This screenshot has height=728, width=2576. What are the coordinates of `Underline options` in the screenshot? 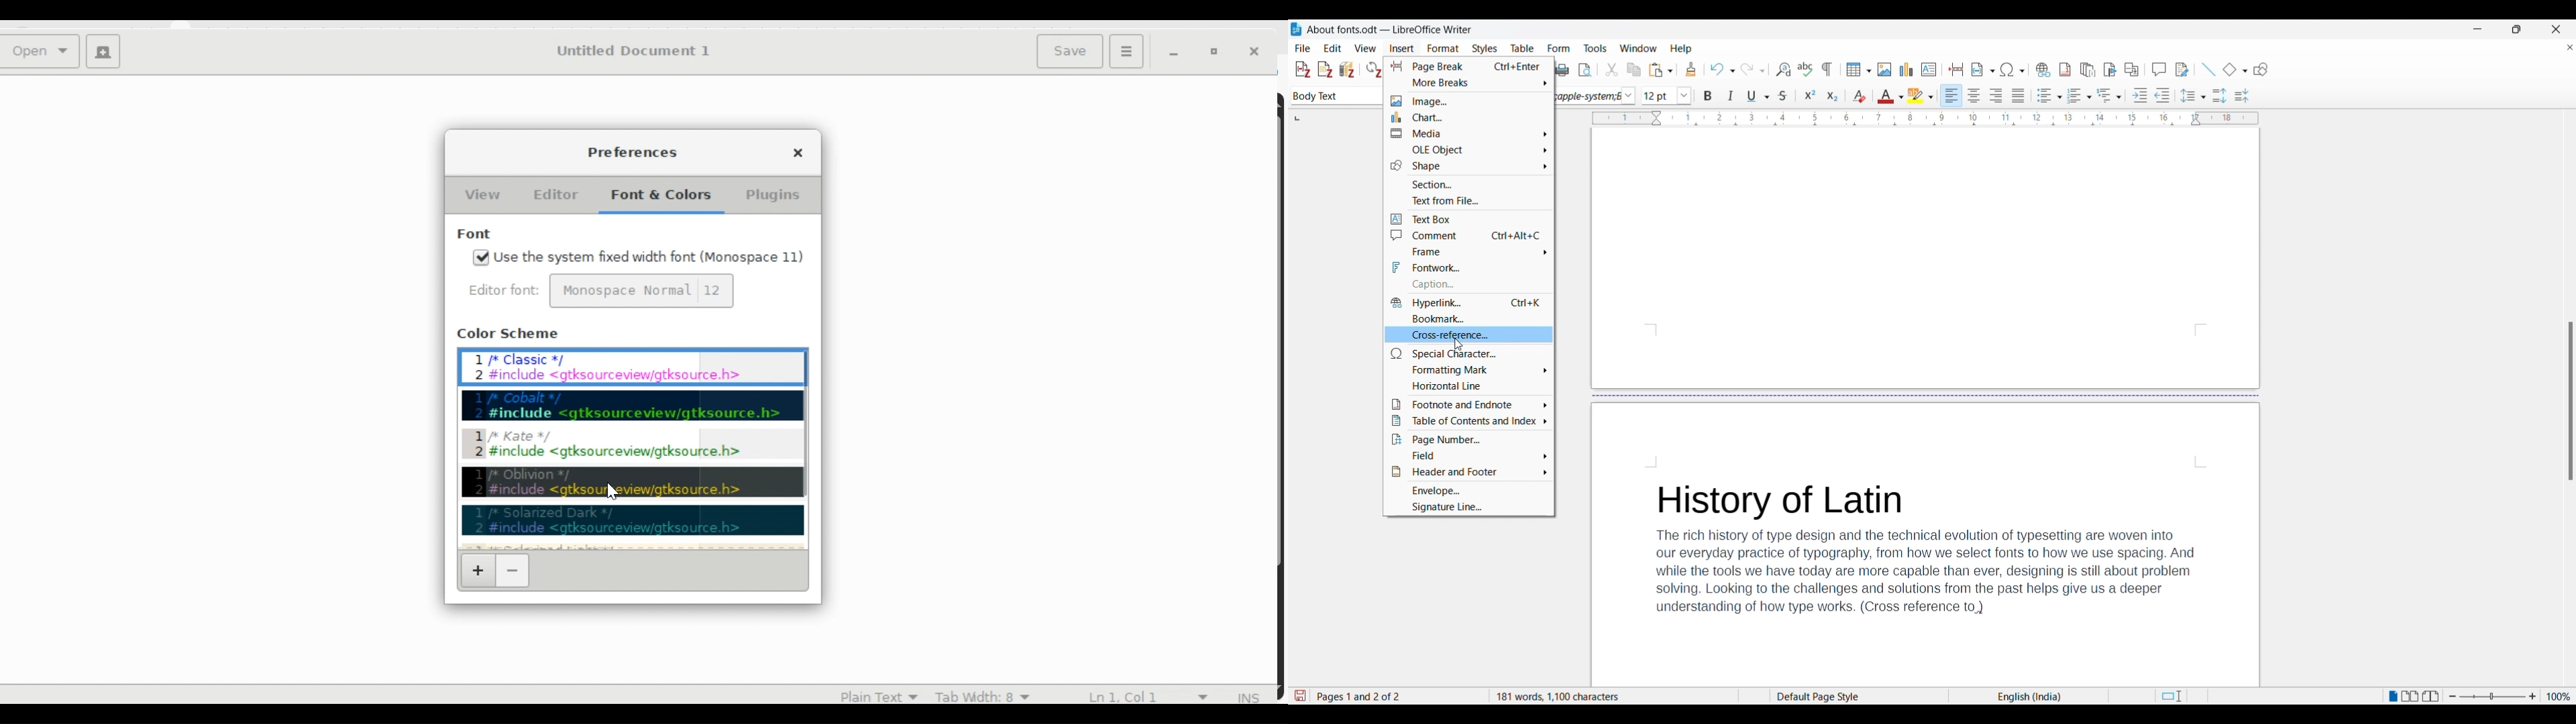 It's located at (1758, 96).